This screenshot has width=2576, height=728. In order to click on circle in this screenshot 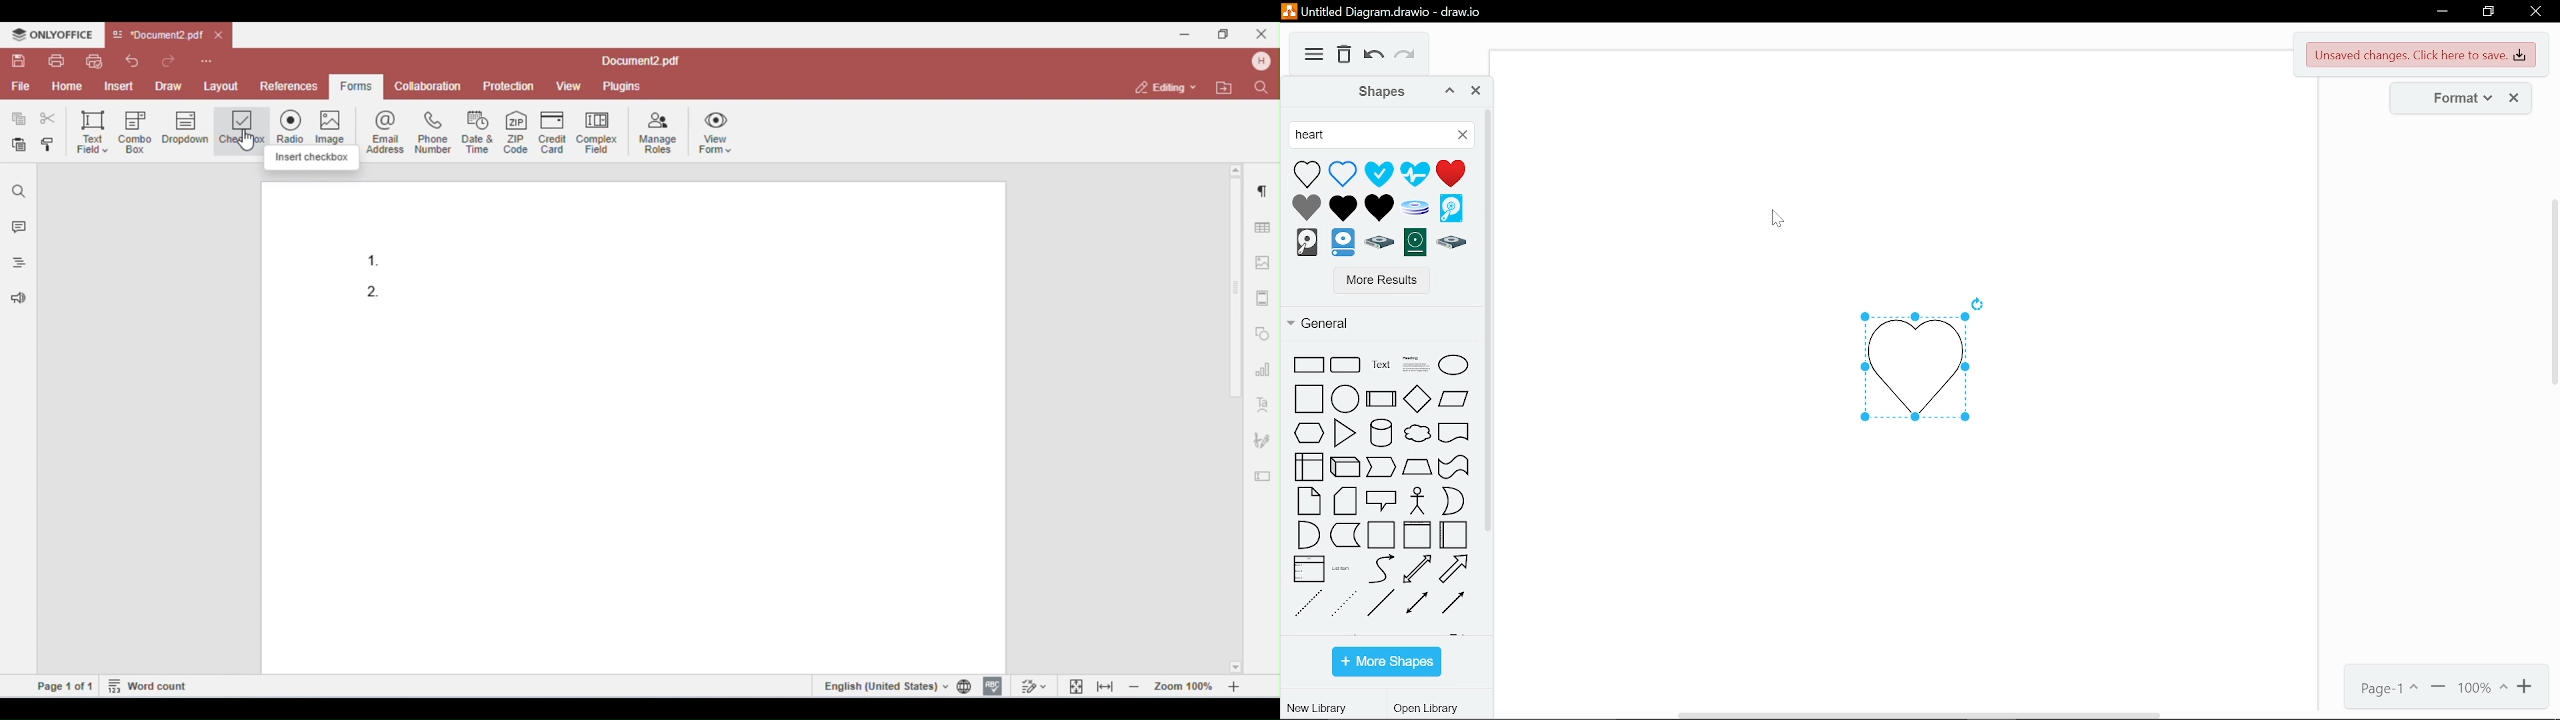, I will do `click(1344, 400)`.